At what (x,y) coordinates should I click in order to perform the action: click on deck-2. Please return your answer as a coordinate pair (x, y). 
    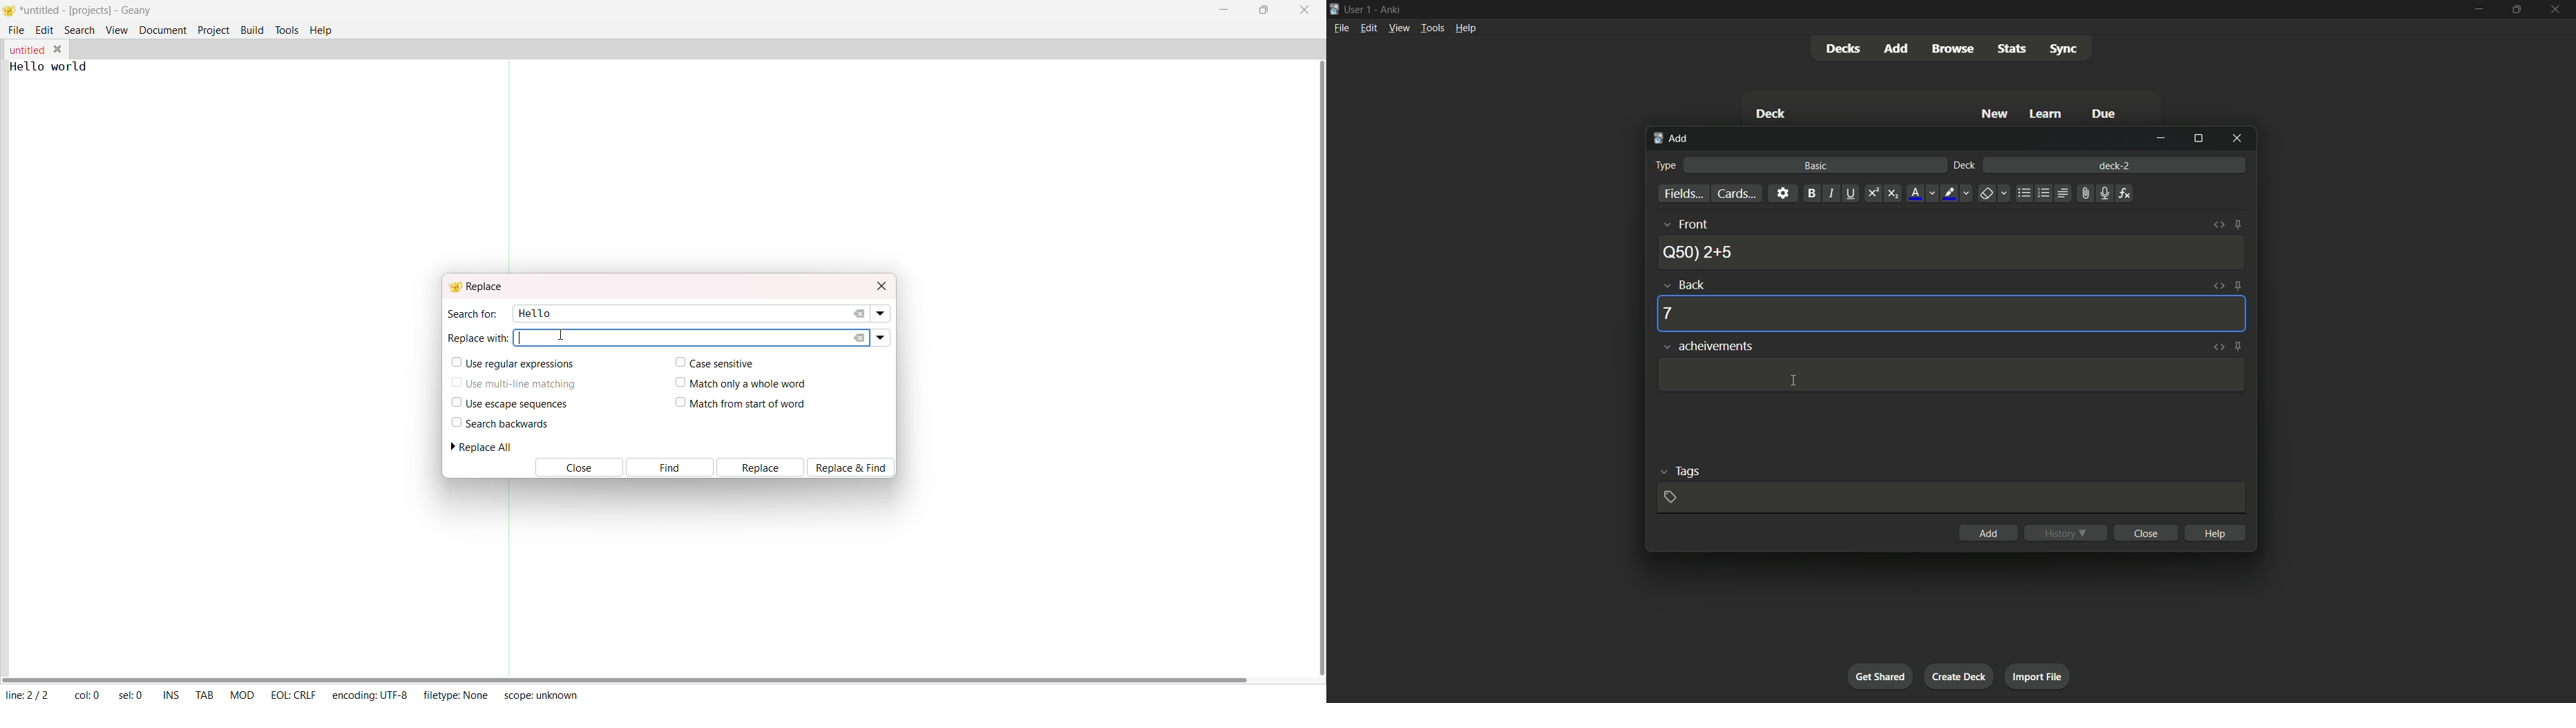
    Looking at the image, I should click on (2116, 165).